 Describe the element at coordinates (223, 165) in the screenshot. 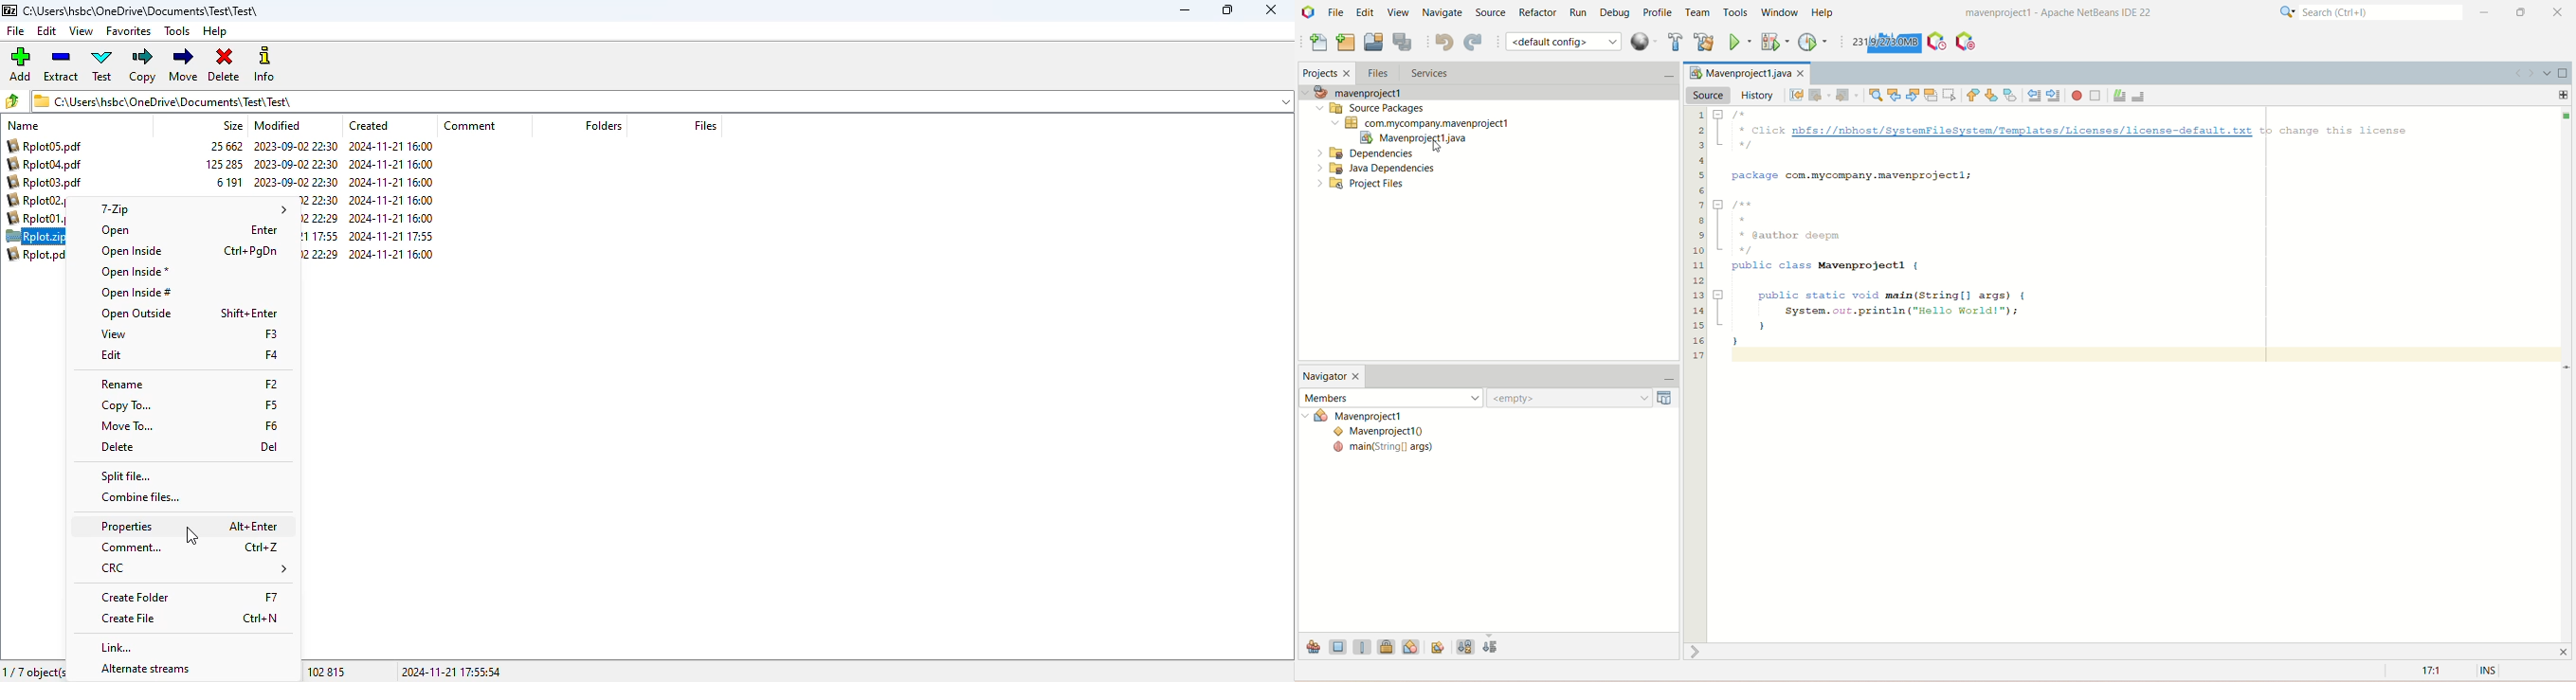

I see `Rplot04.pdf 125285 2023-09-02 22:30 2024-11-21 16:00` at that location.